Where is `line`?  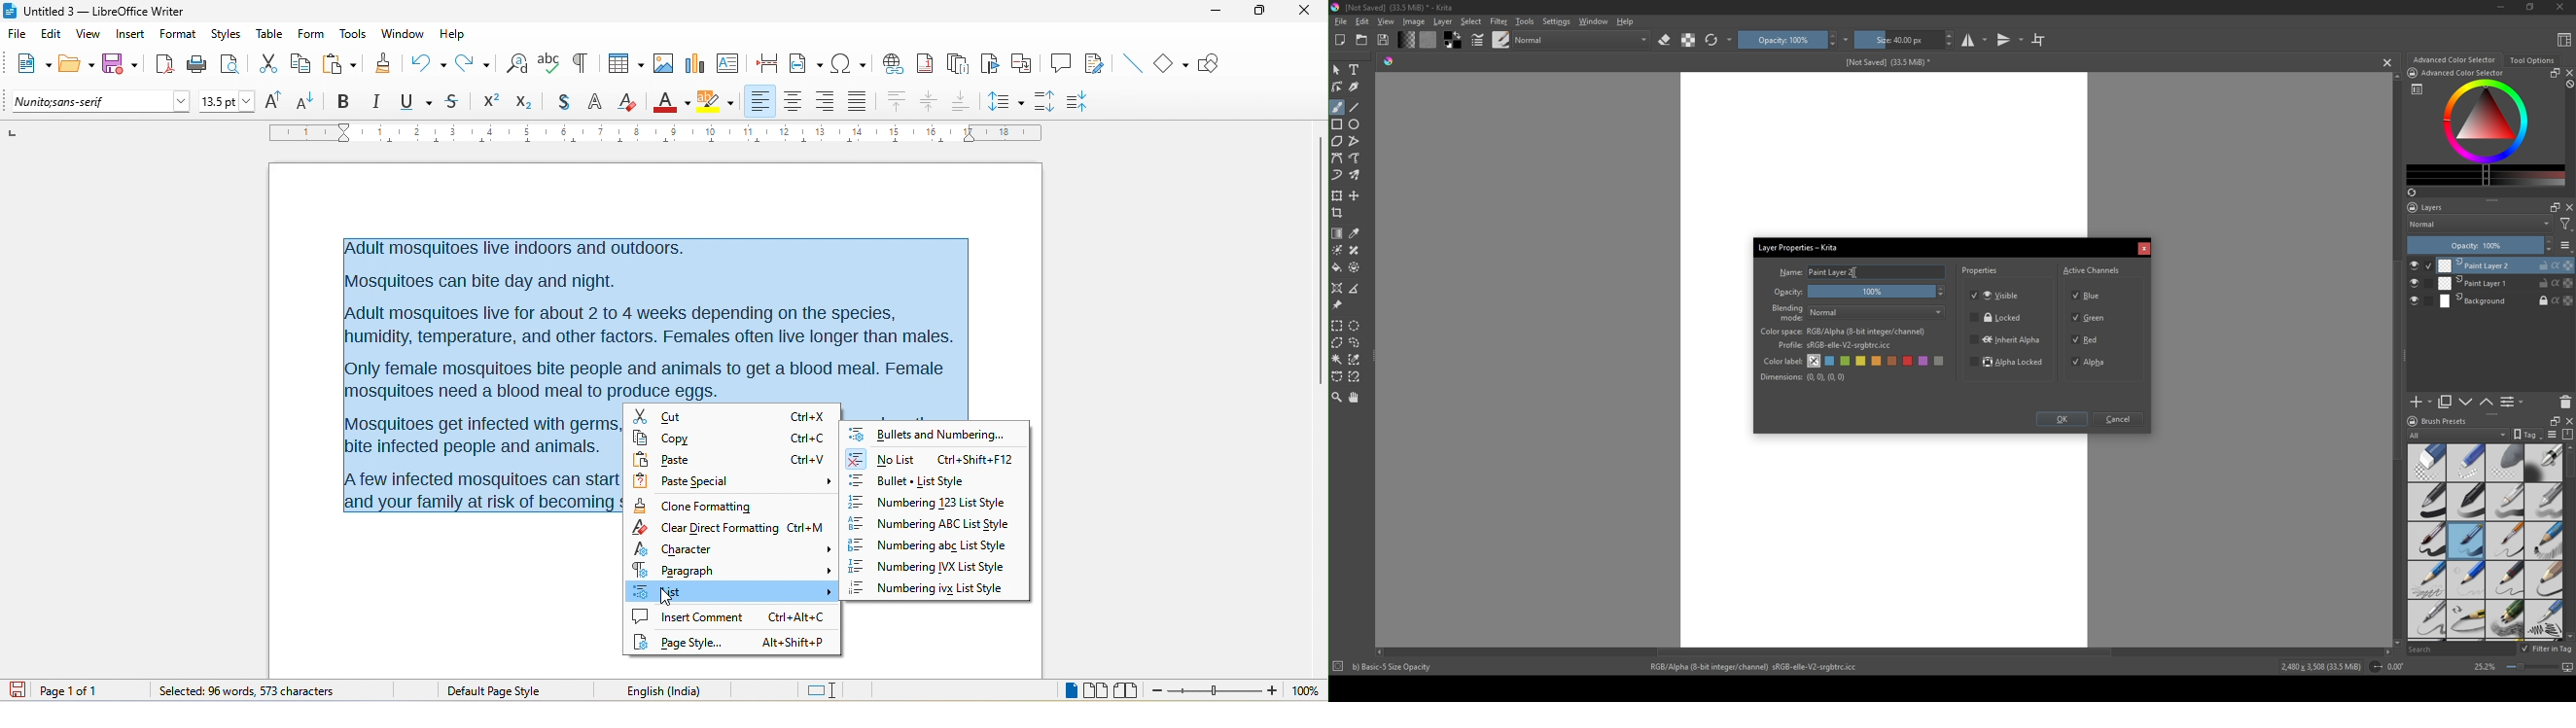
line is located at coordinates (1355, 107).